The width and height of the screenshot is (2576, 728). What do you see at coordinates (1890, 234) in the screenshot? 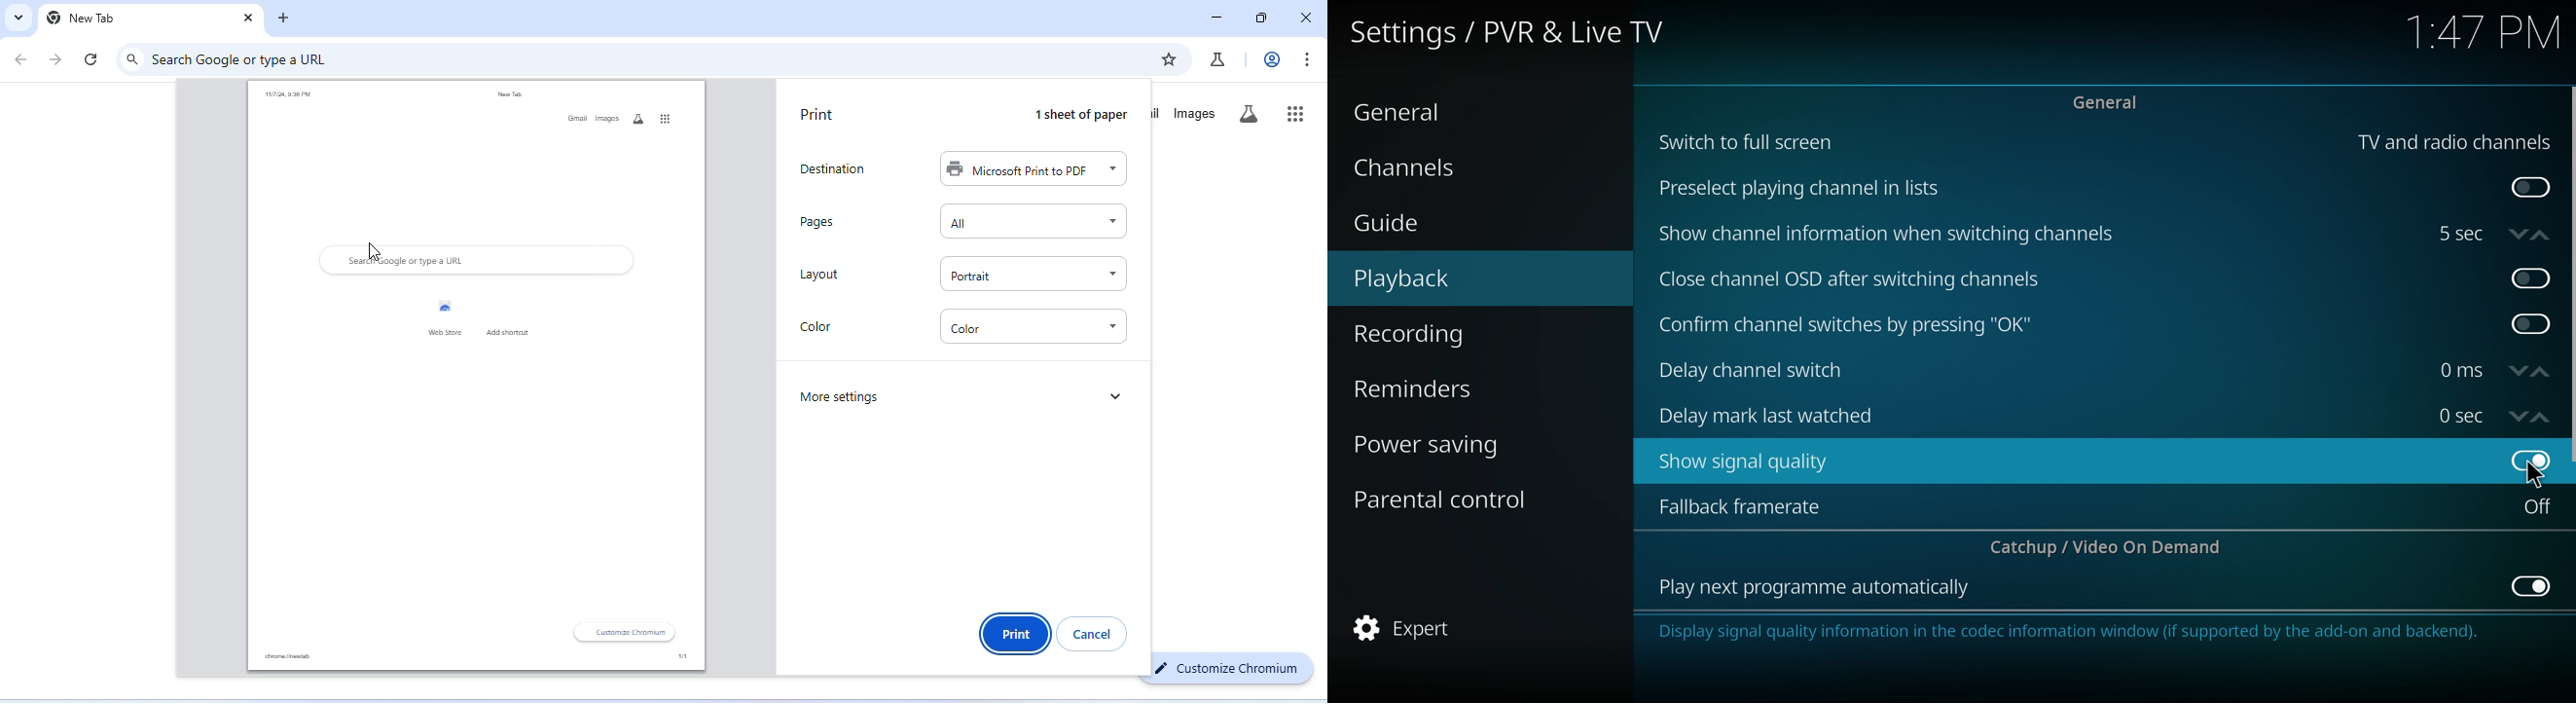
I see `show channel info when switching channels` at bounding box center [1890, 234].